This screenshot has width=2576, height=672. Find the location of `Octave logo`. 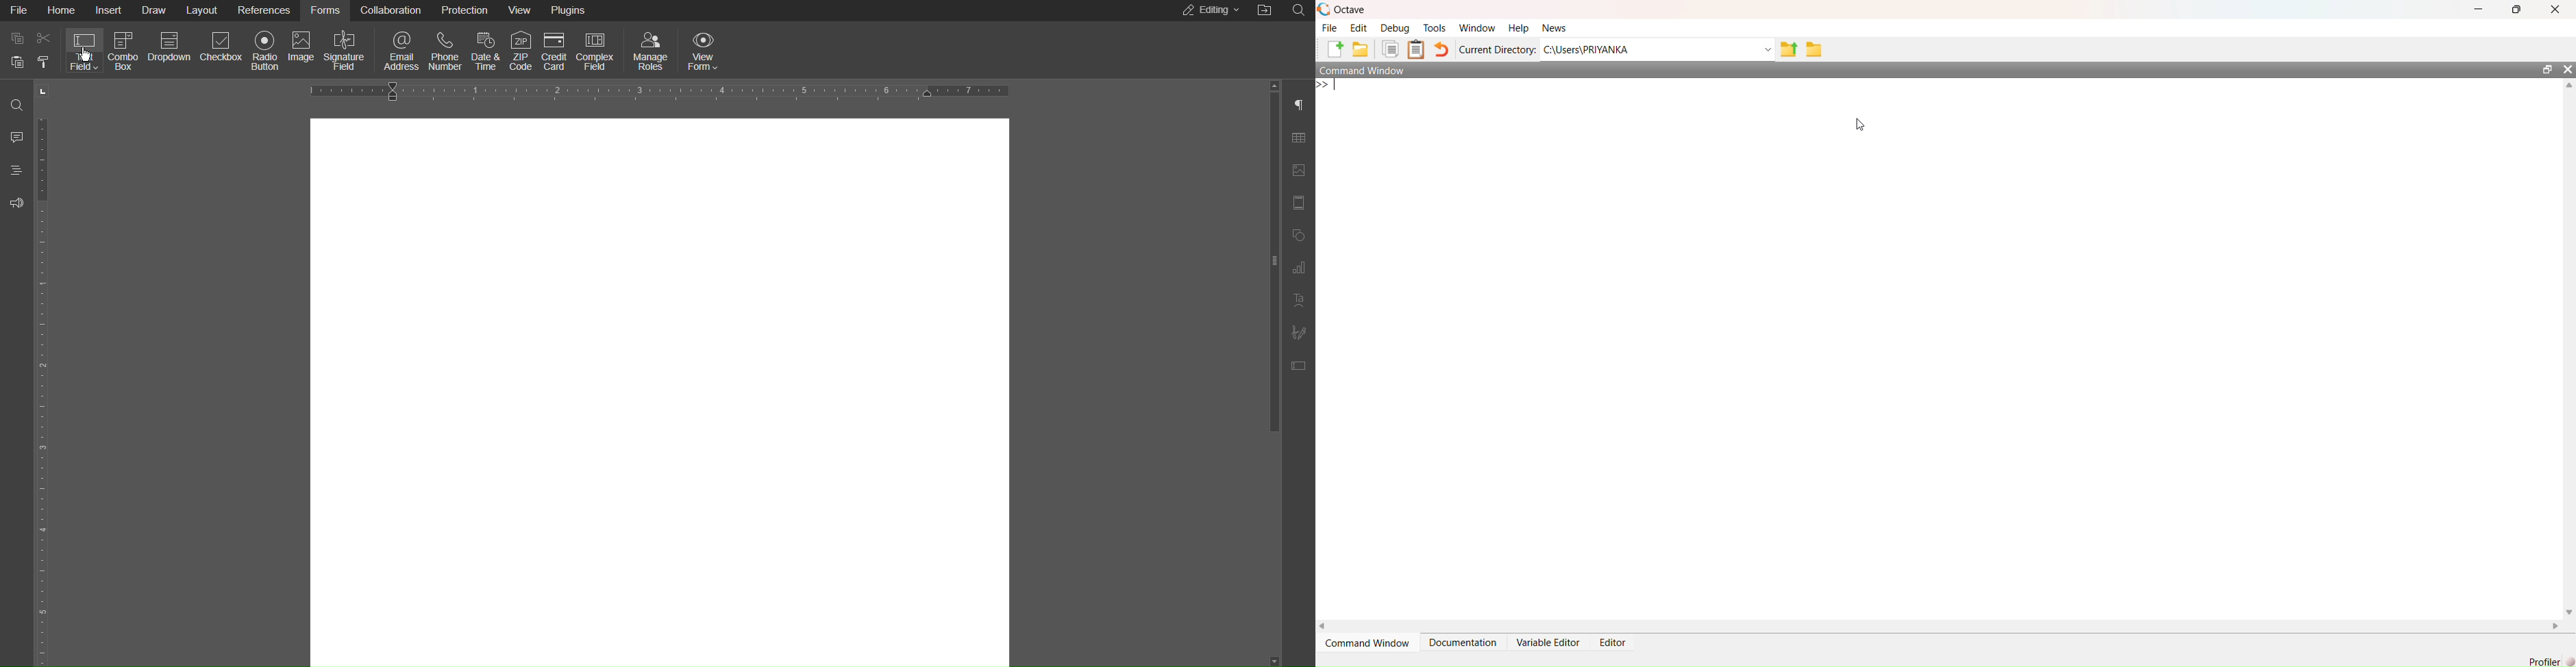

Octave logo is located at coordinates (1324, 9).